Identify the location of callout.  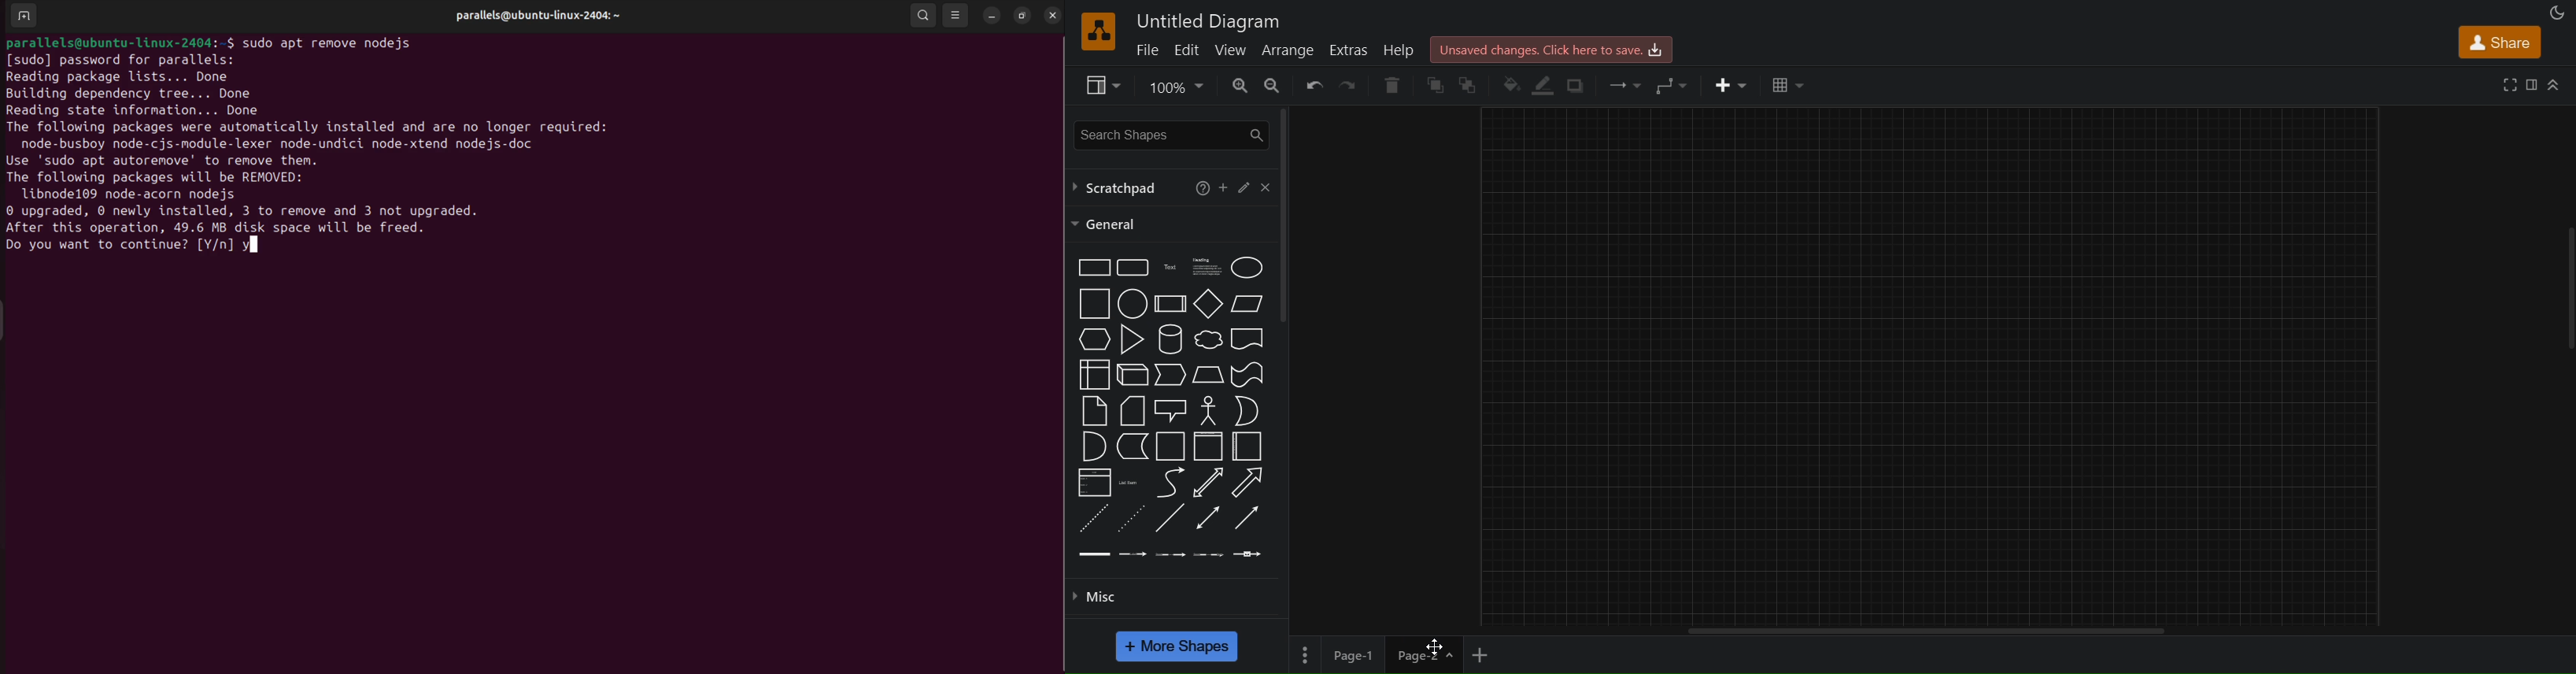
(1170, 409).